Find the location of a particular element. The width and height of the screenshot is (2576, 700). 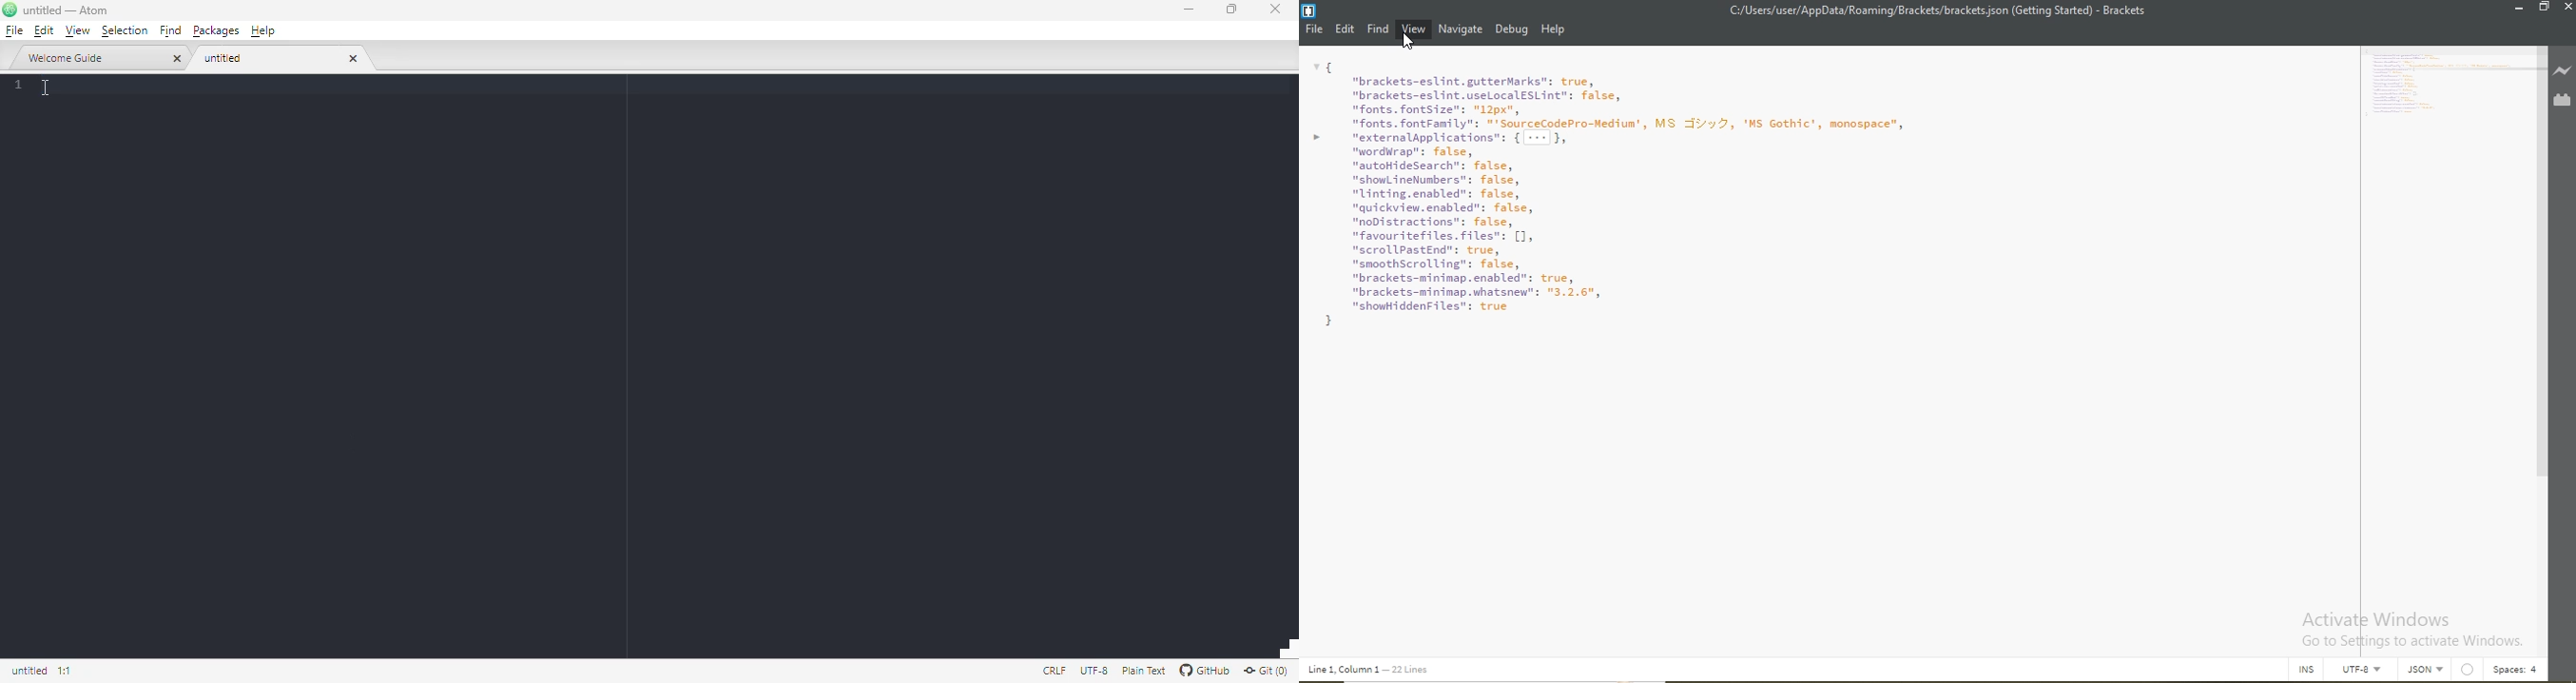

git(0) is located at coordinates (1268, 671).